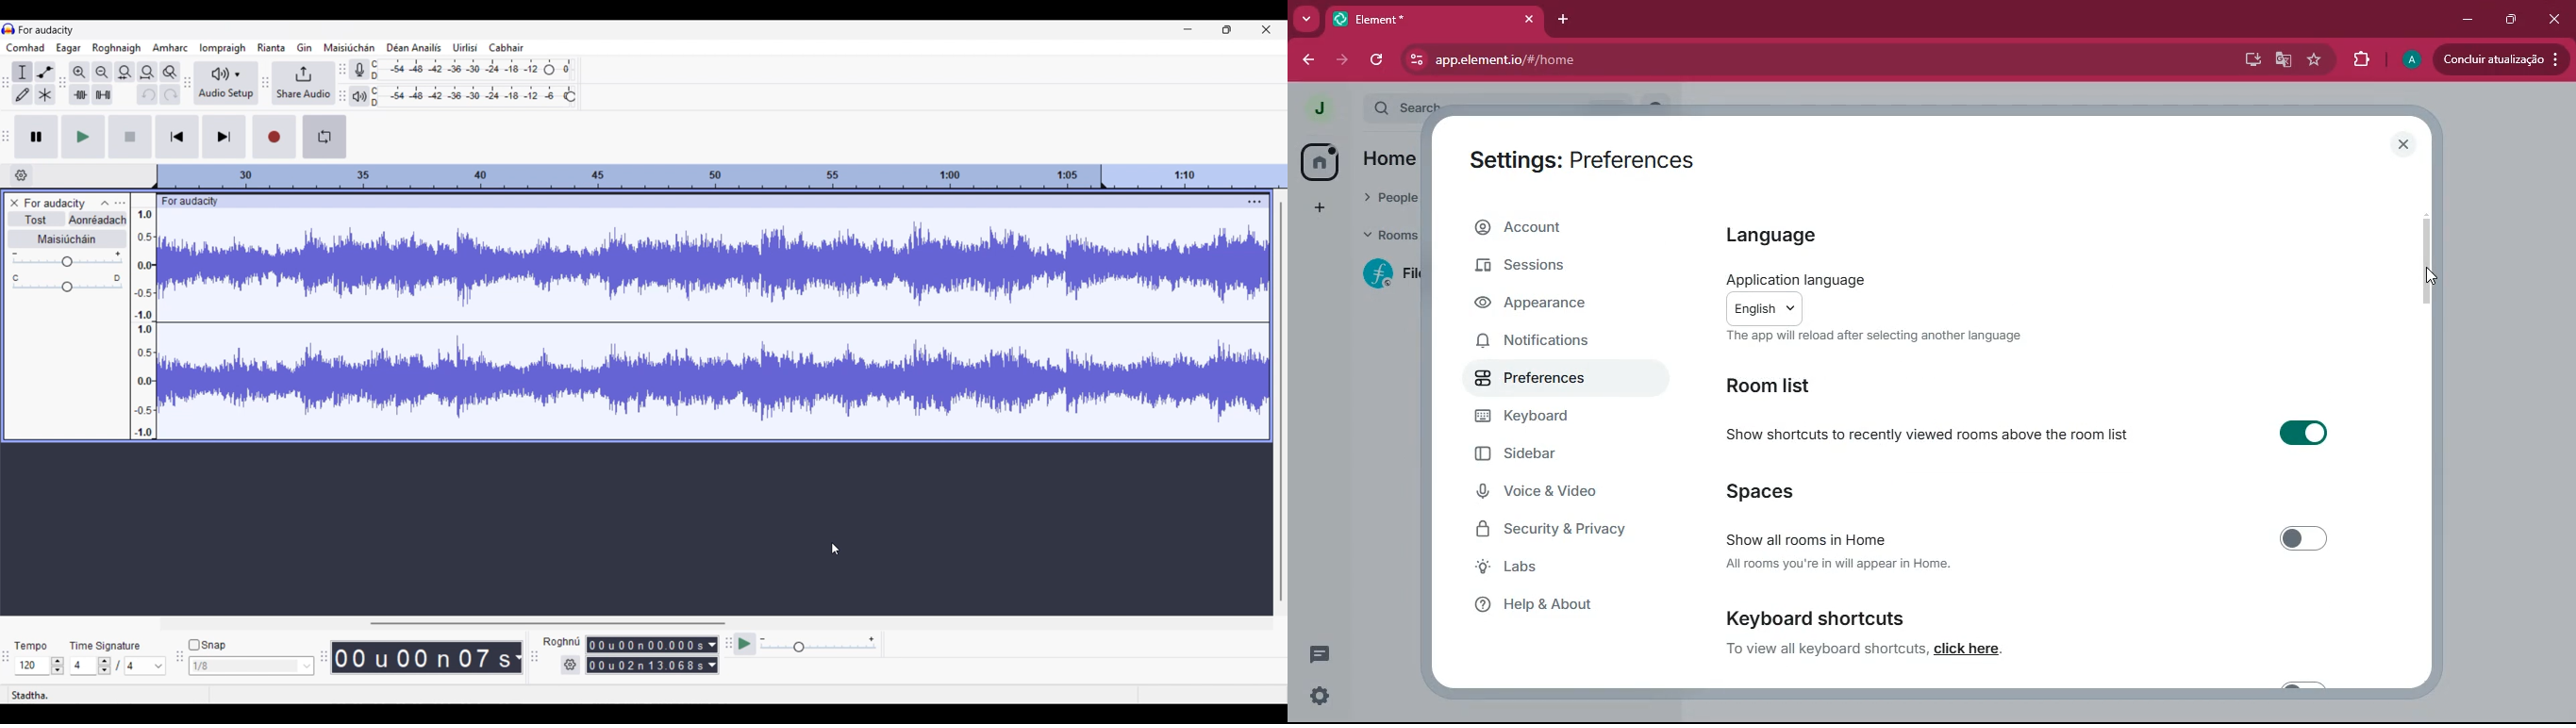 The image size is (2576, 728). Describe the element at coordinates (358, 96) in the screenshot. I see `Playback meter` at that location.